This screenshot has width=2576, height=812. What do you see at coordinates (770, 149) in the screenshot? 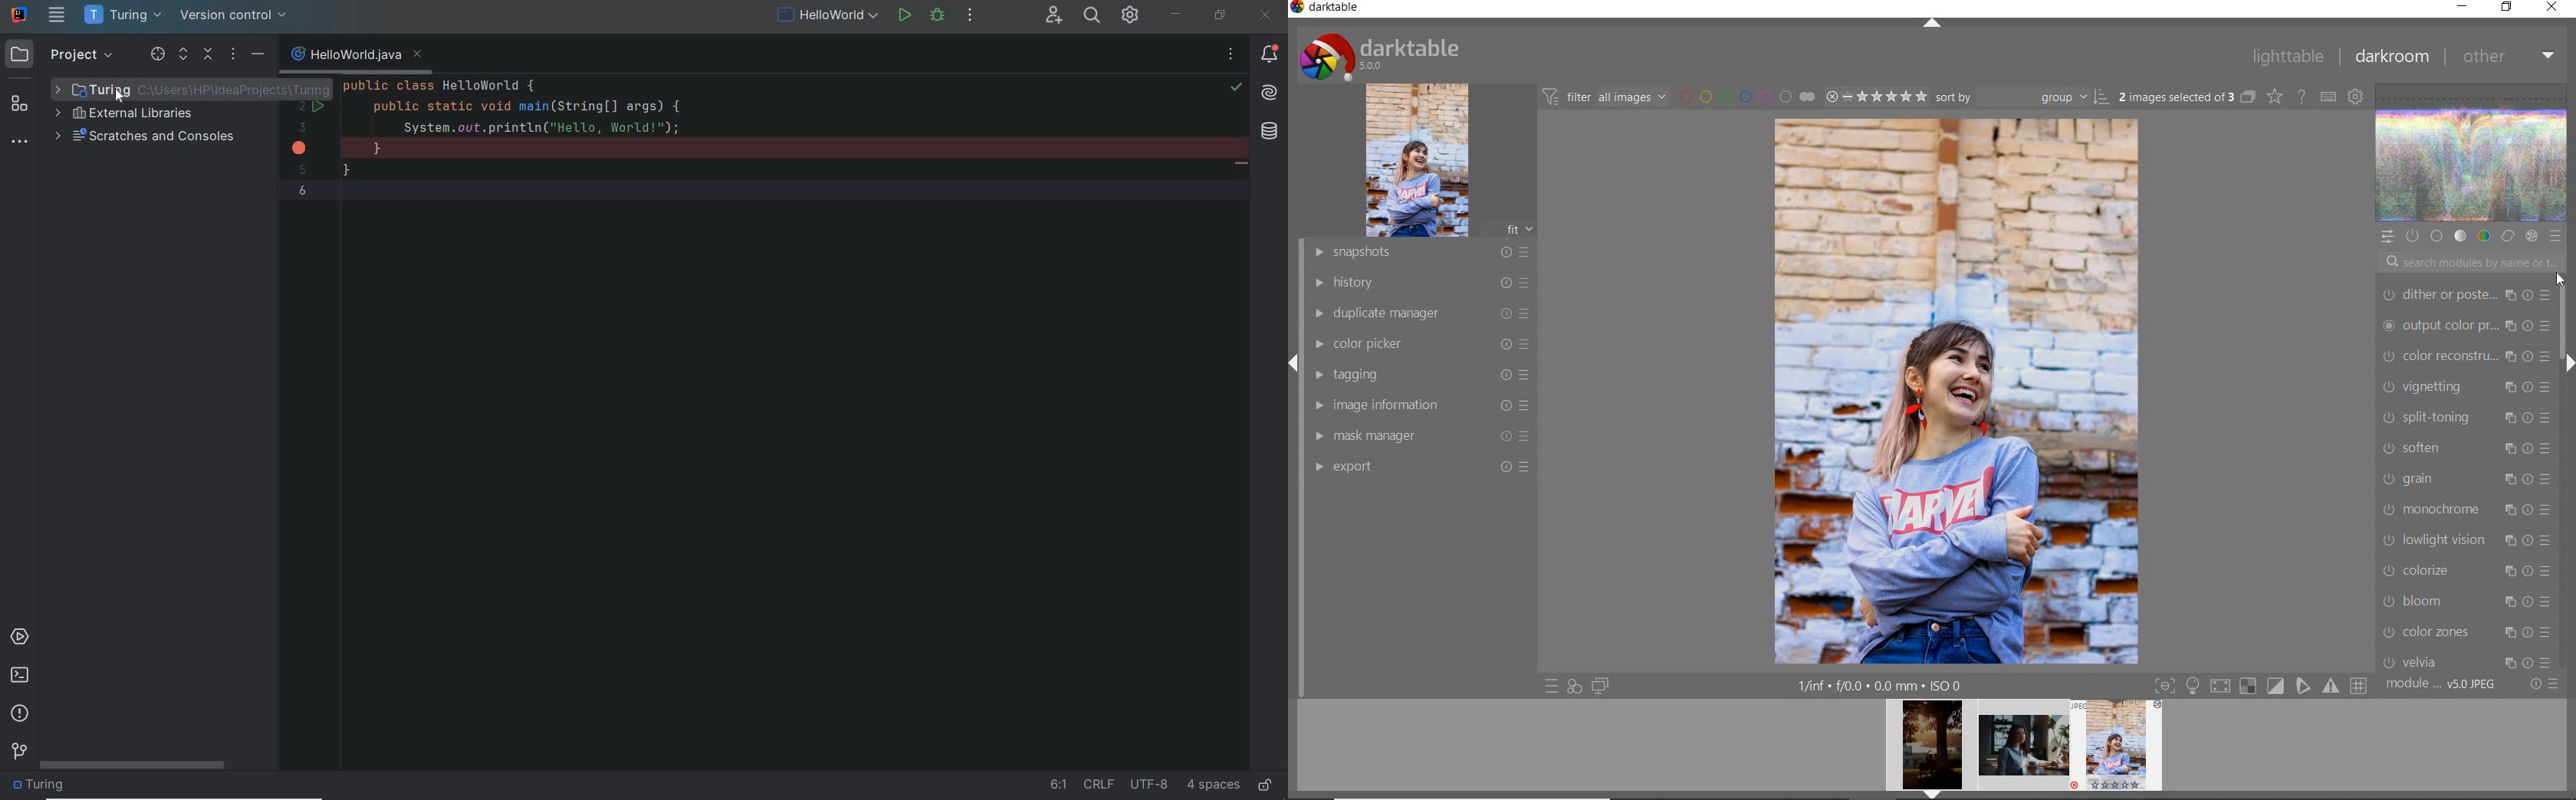
I see `codes` at bounding box center [770, 149].